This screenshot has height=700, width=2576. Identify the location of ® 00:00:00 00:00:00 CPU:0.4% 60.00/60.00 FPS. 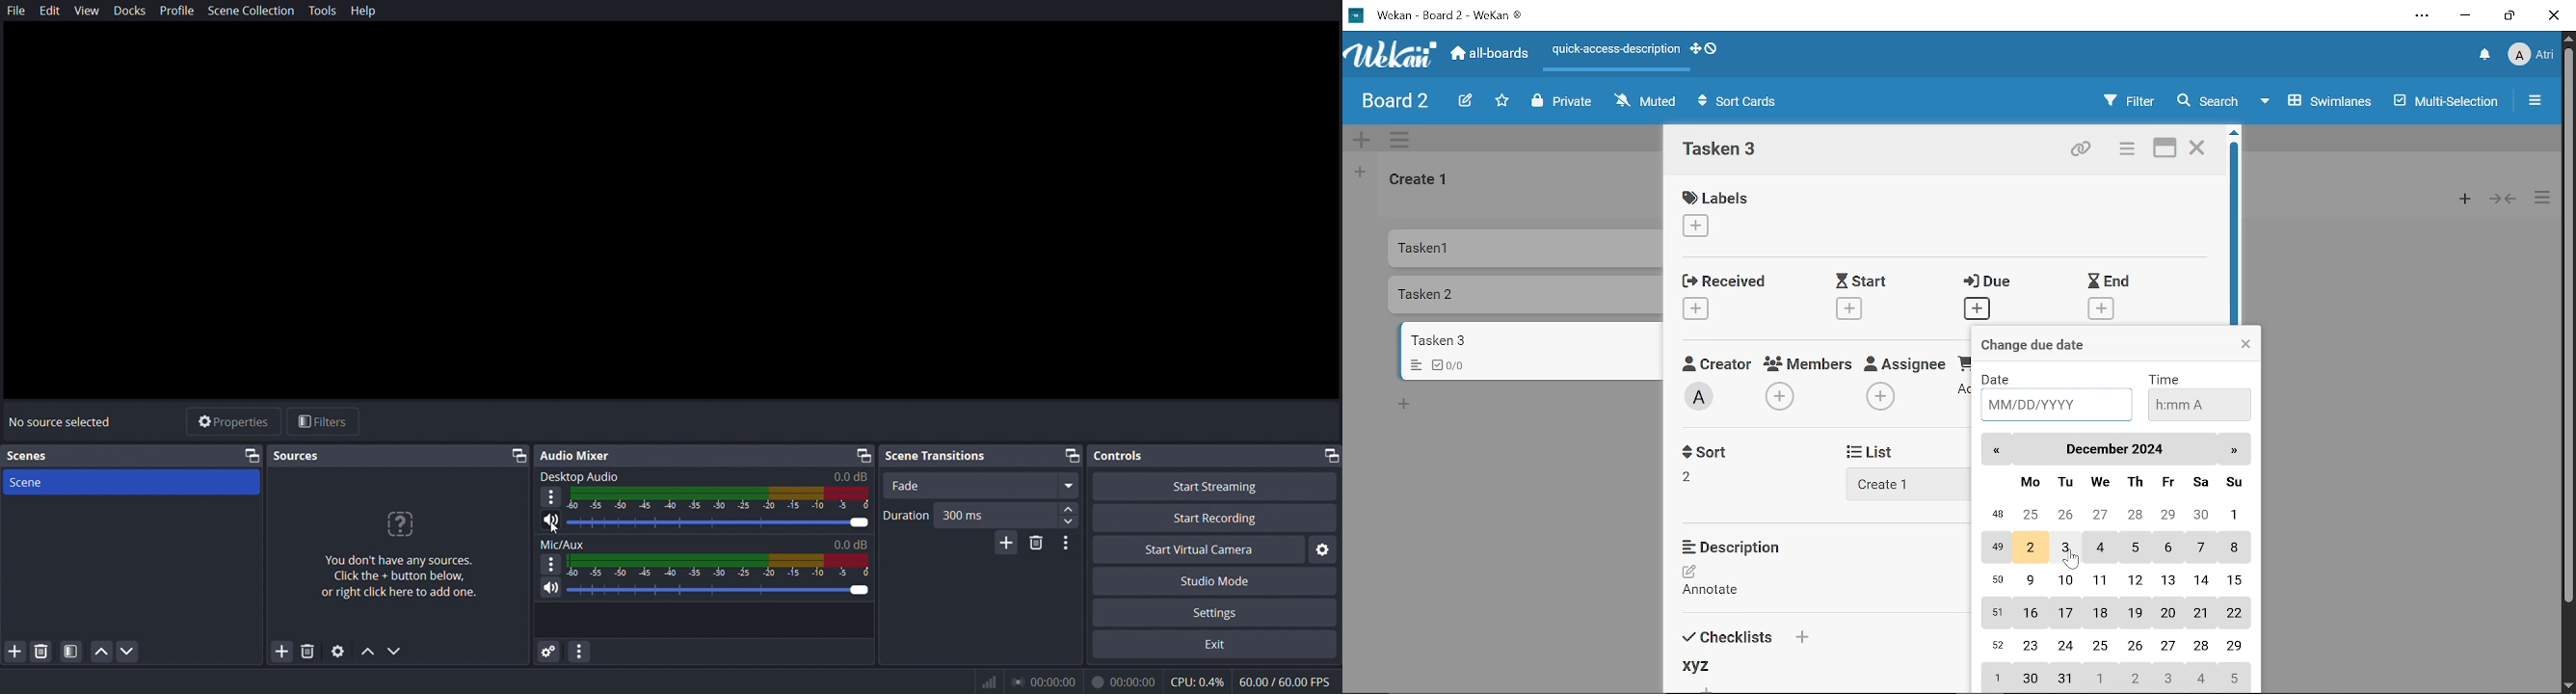
(1173, 681).